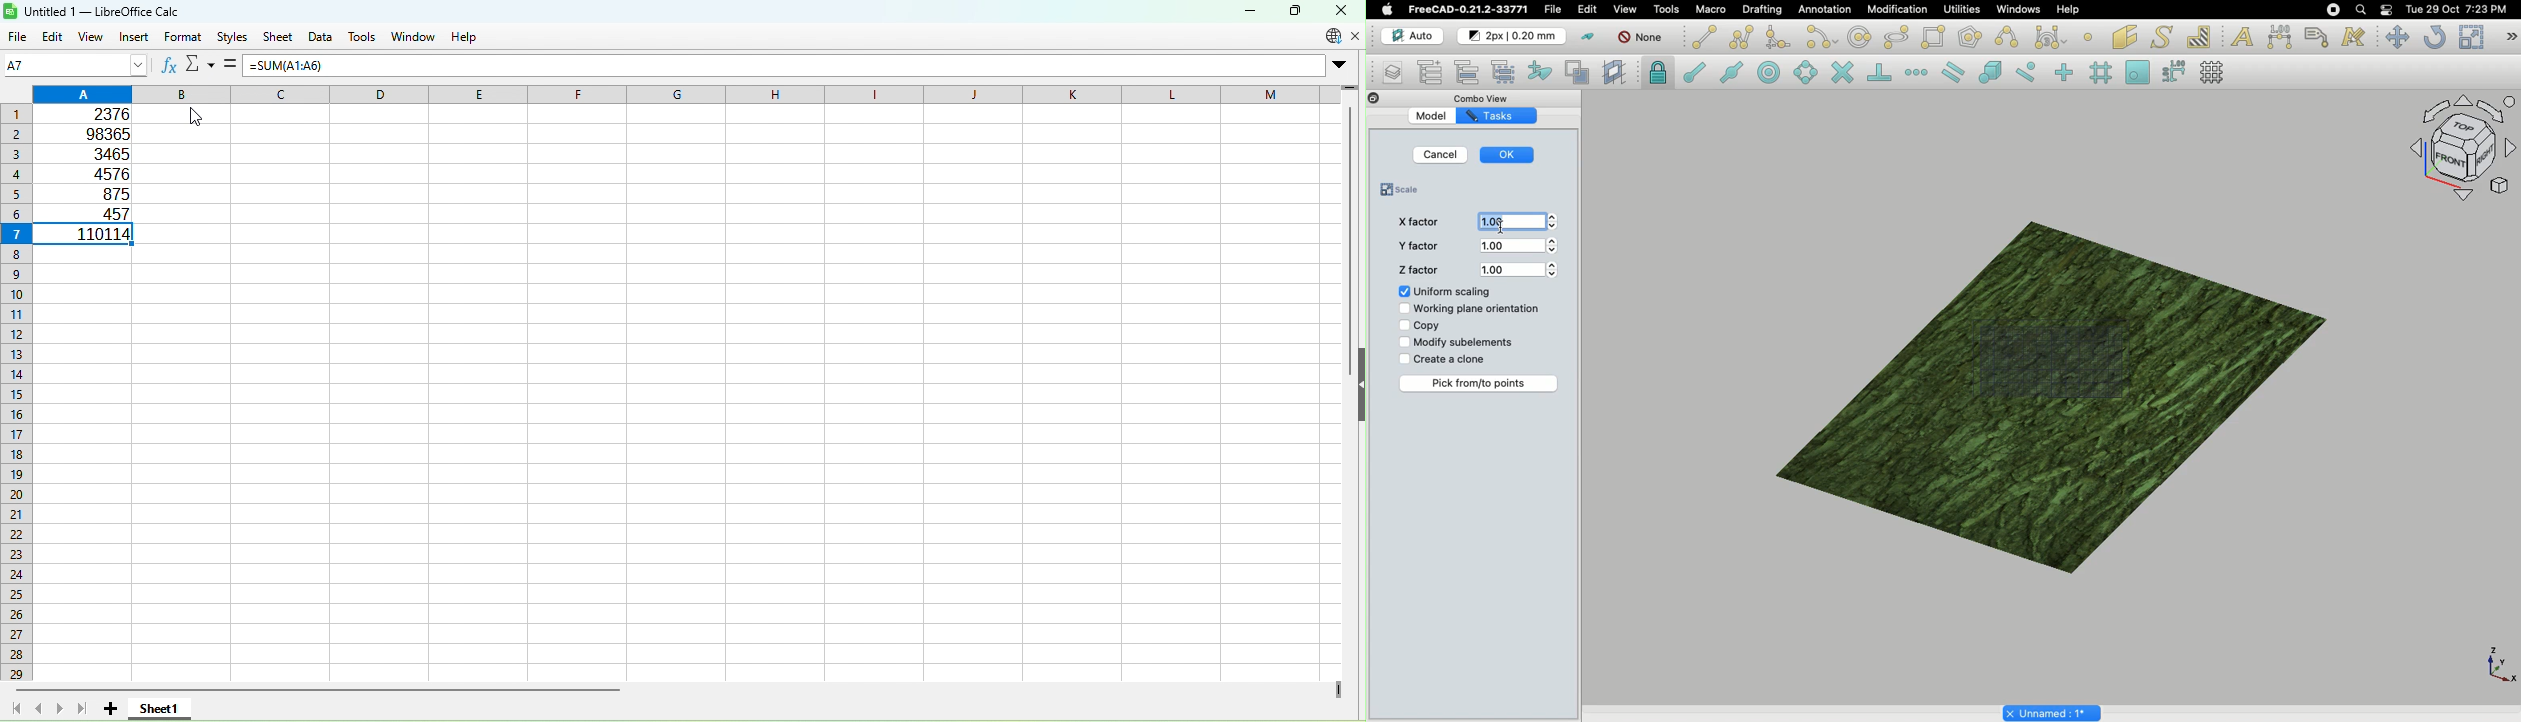 This screenshot has width=2548, height=728. Describe the element at coordinates (2317, 35) in the screenshot. I see `Label` at that location.